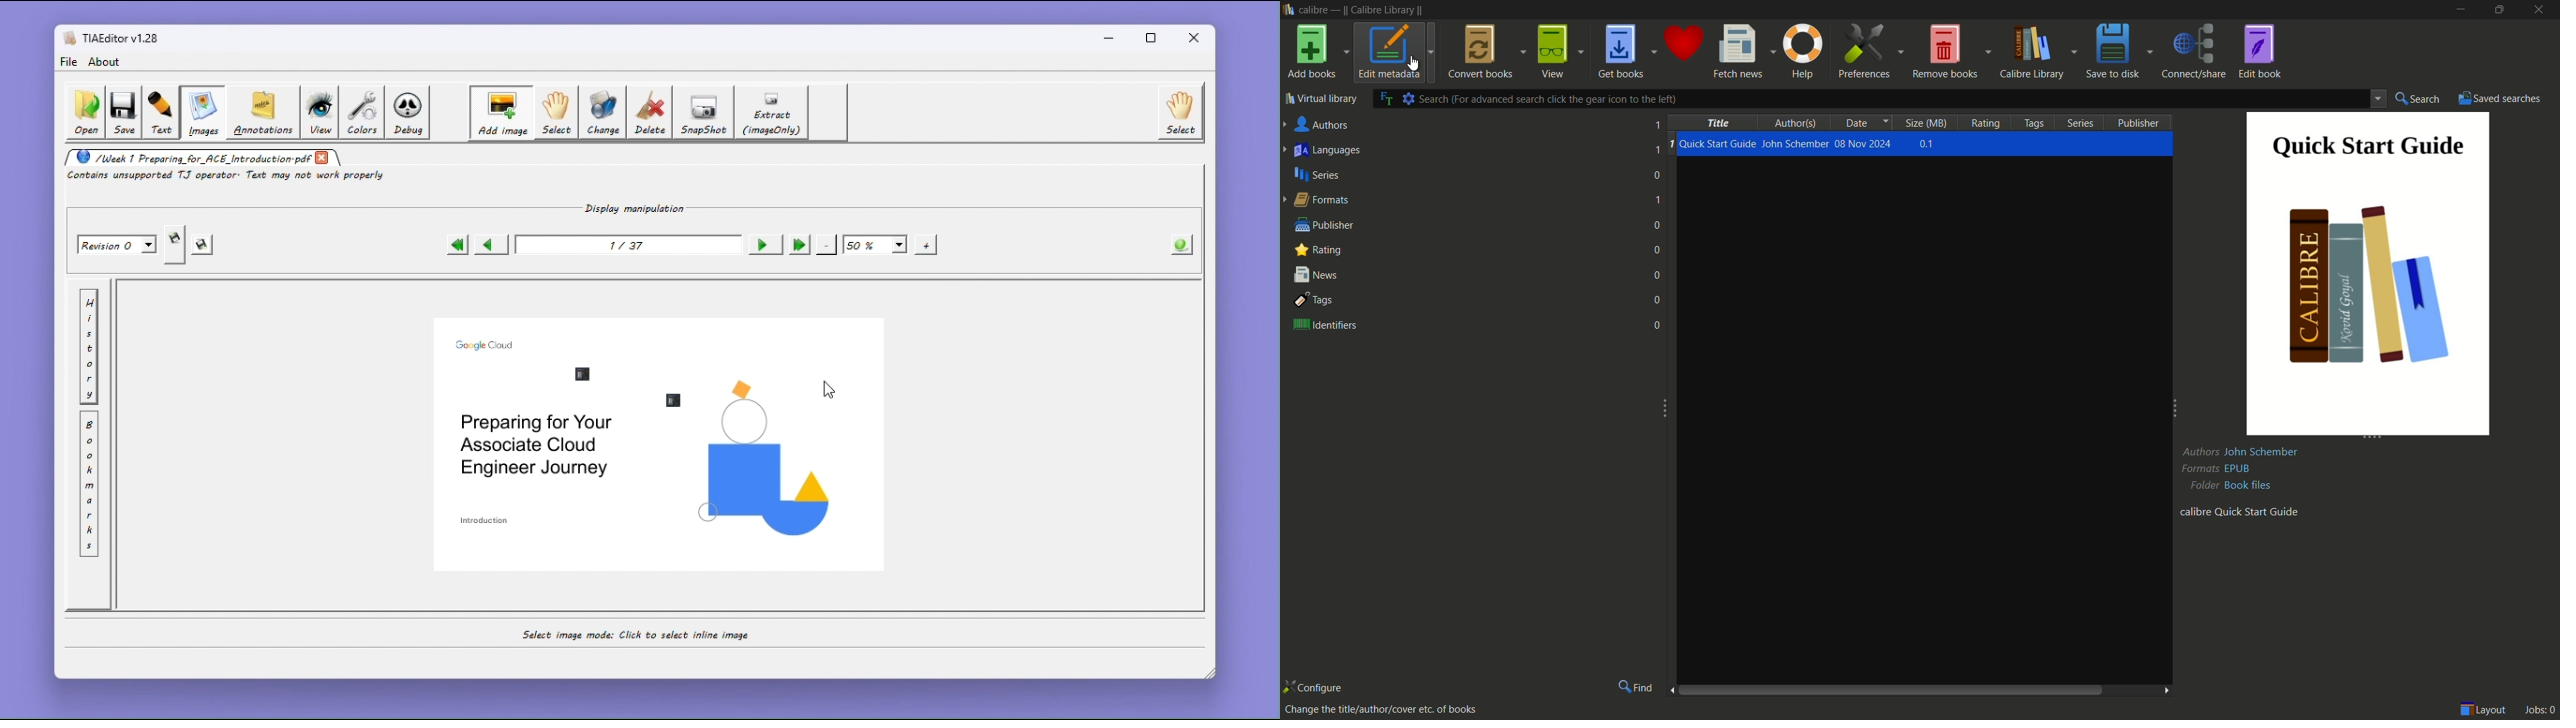 Image resolution: width=2576 pixels, height=728 pixels. What do you see at coordinates (2193, 51) in the screenshot?
I see `connect` at bounding box center [2193, 51].